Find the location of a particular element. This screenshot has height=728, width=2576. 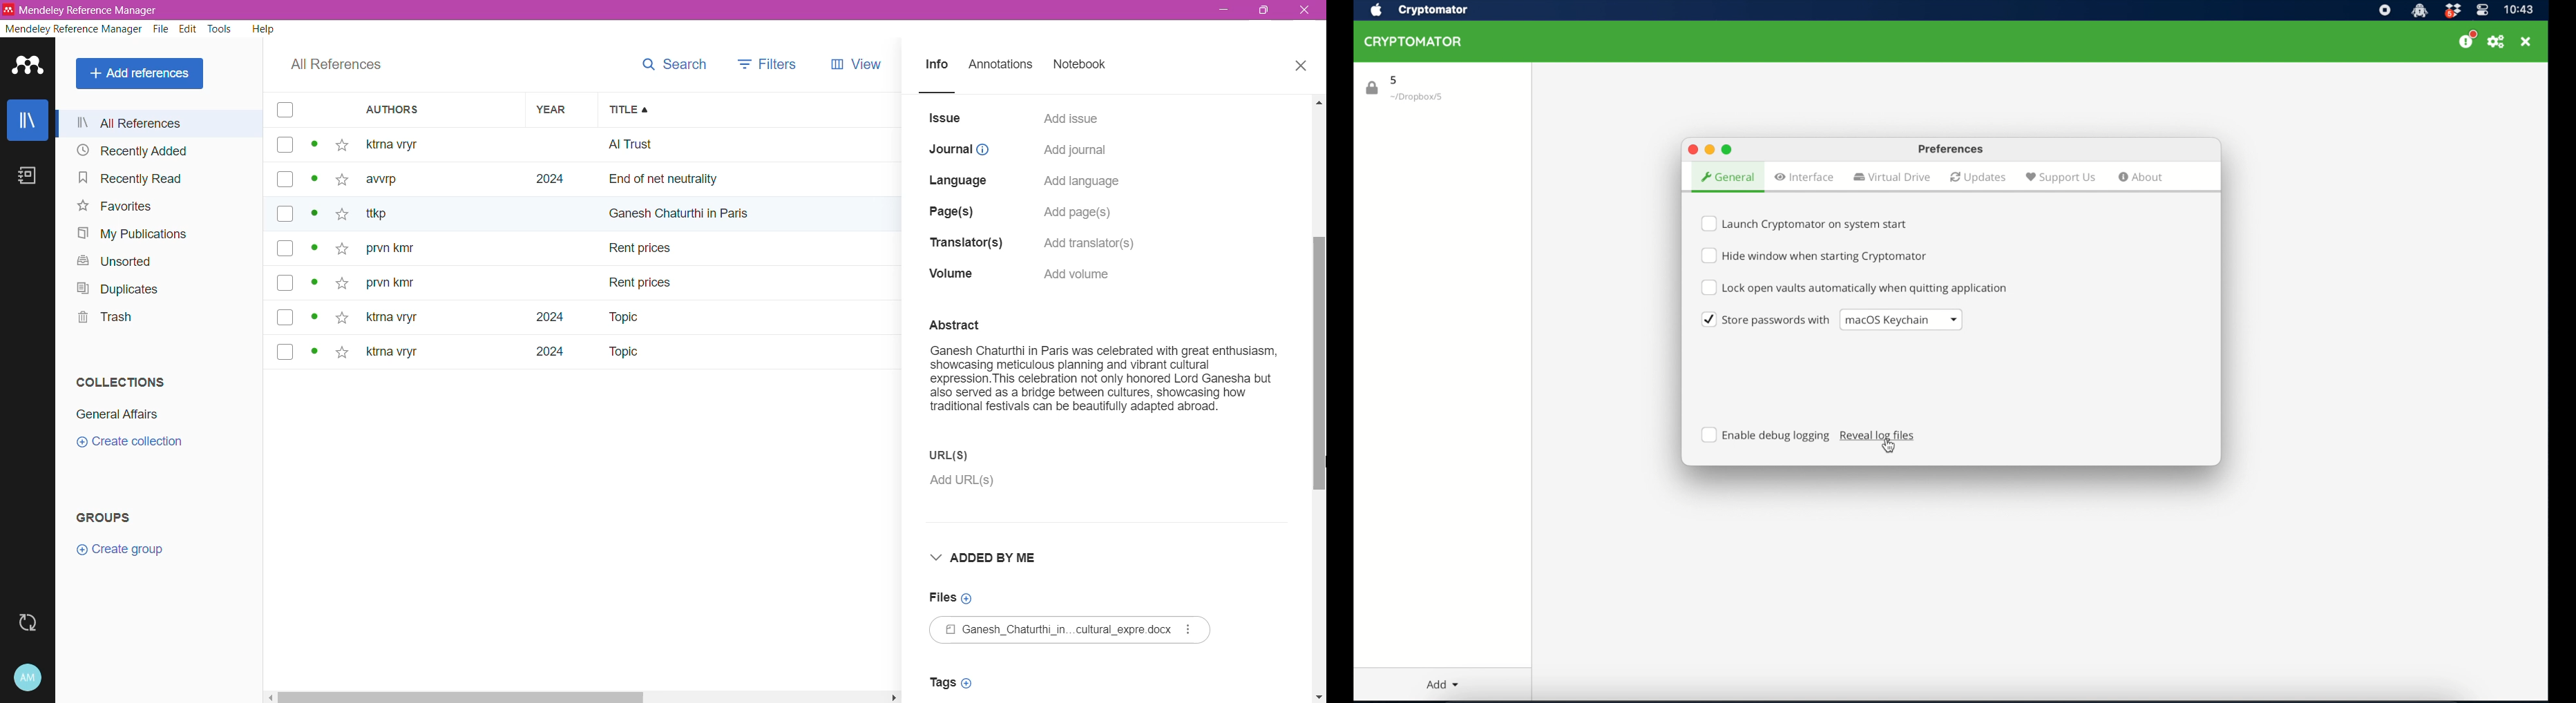

Added By Me is located at coordinates (996, 559).